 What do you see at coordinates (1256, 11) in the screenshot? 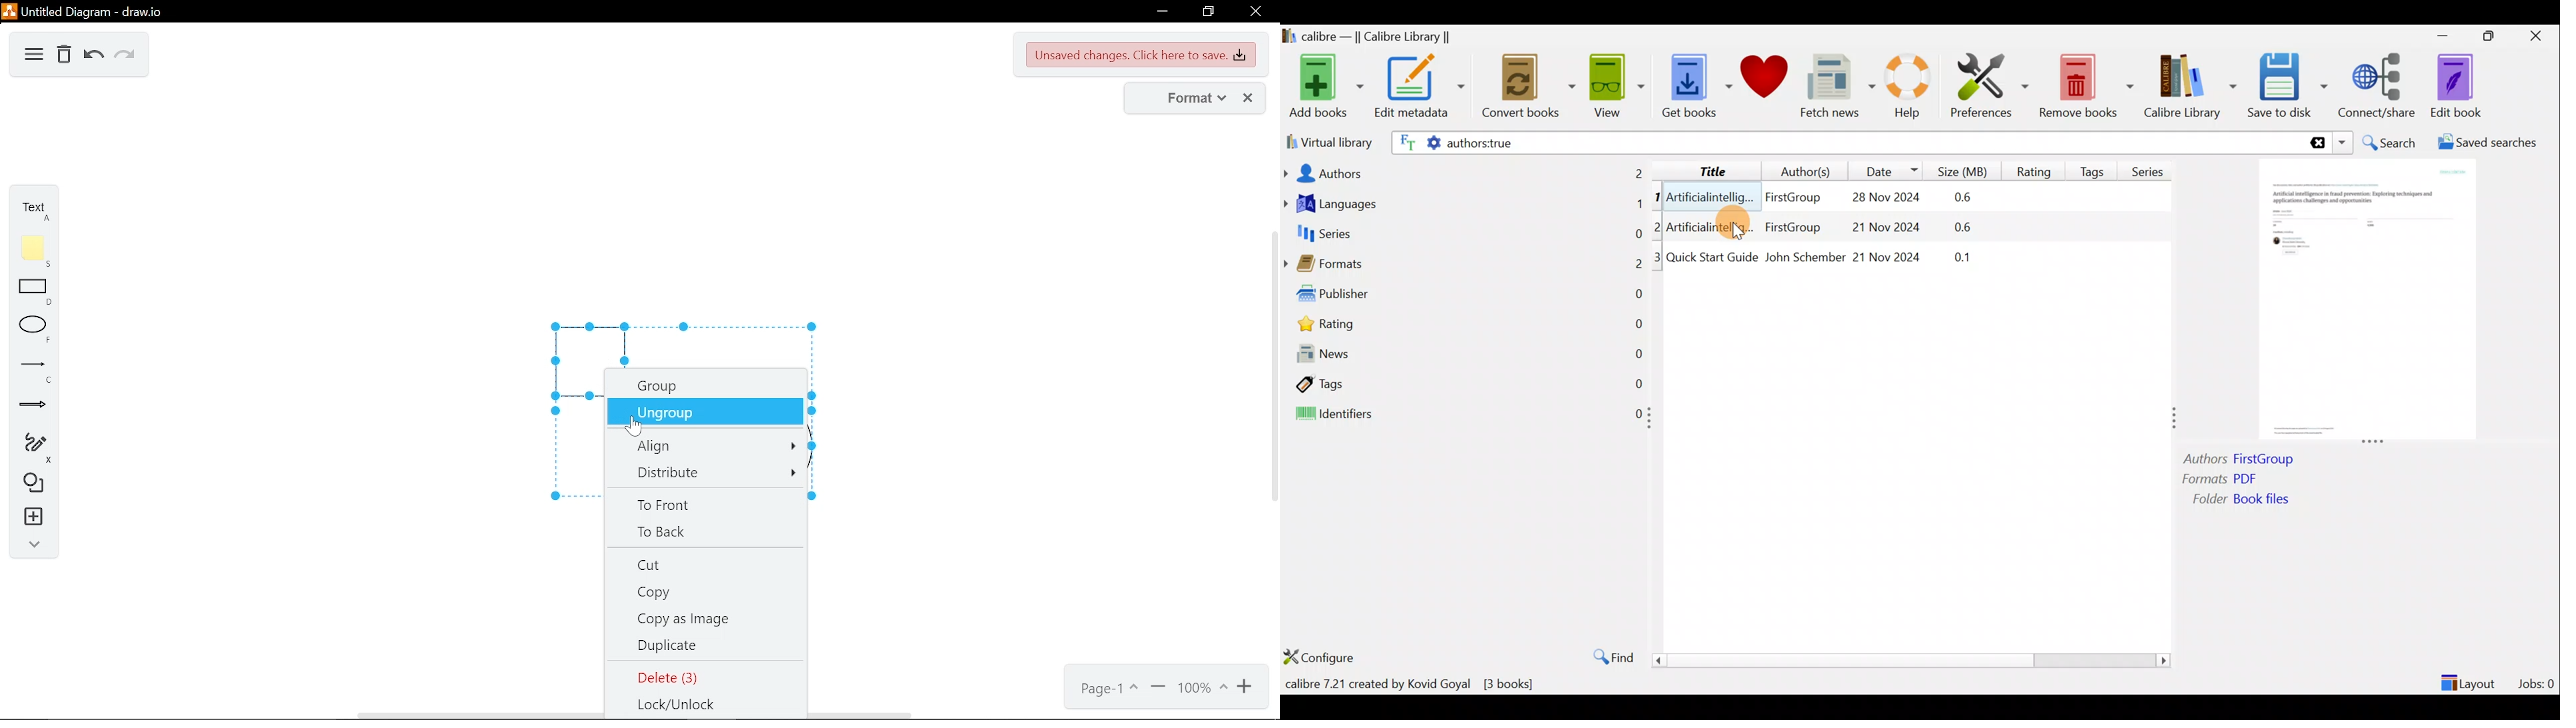
I see `close` at bounding box center [1256, 11].